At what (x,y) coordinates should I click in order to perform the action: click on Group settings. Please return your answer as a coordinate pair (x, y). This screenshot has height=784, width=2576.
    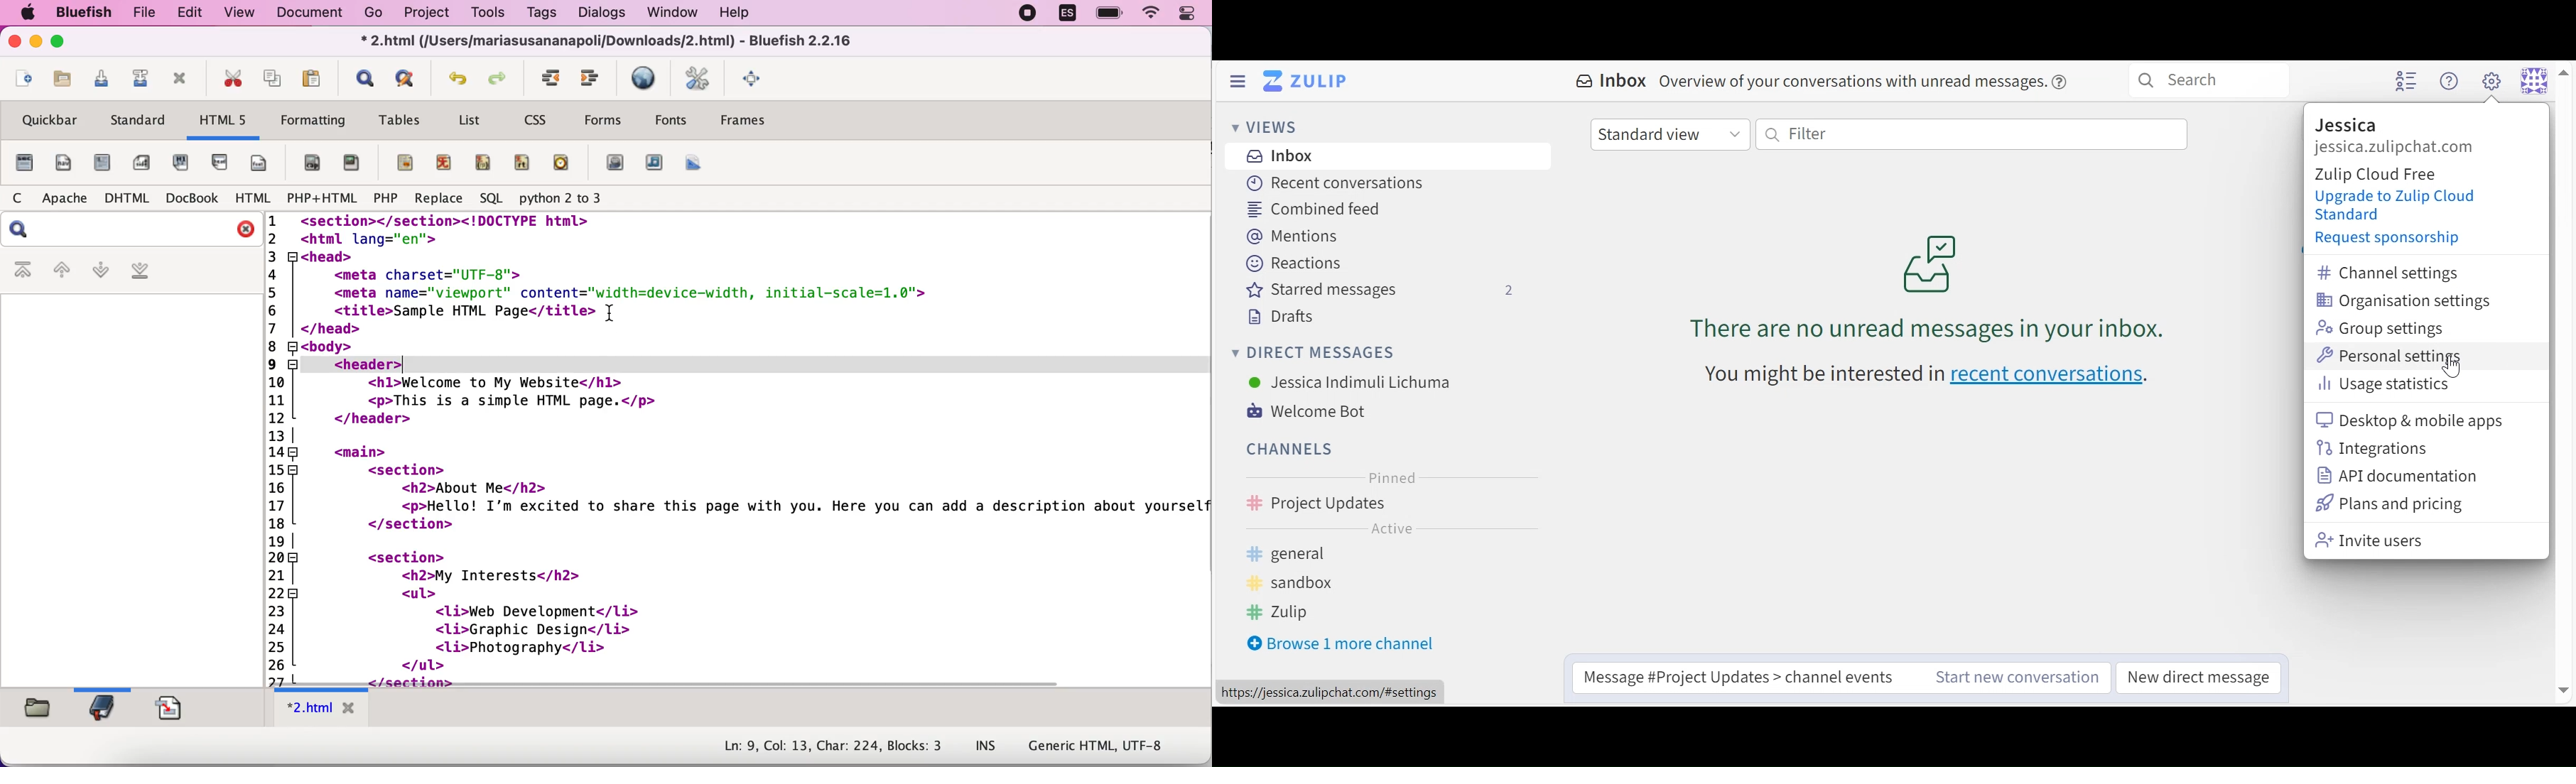
    Looking at the image, I should click on (2386, 330).